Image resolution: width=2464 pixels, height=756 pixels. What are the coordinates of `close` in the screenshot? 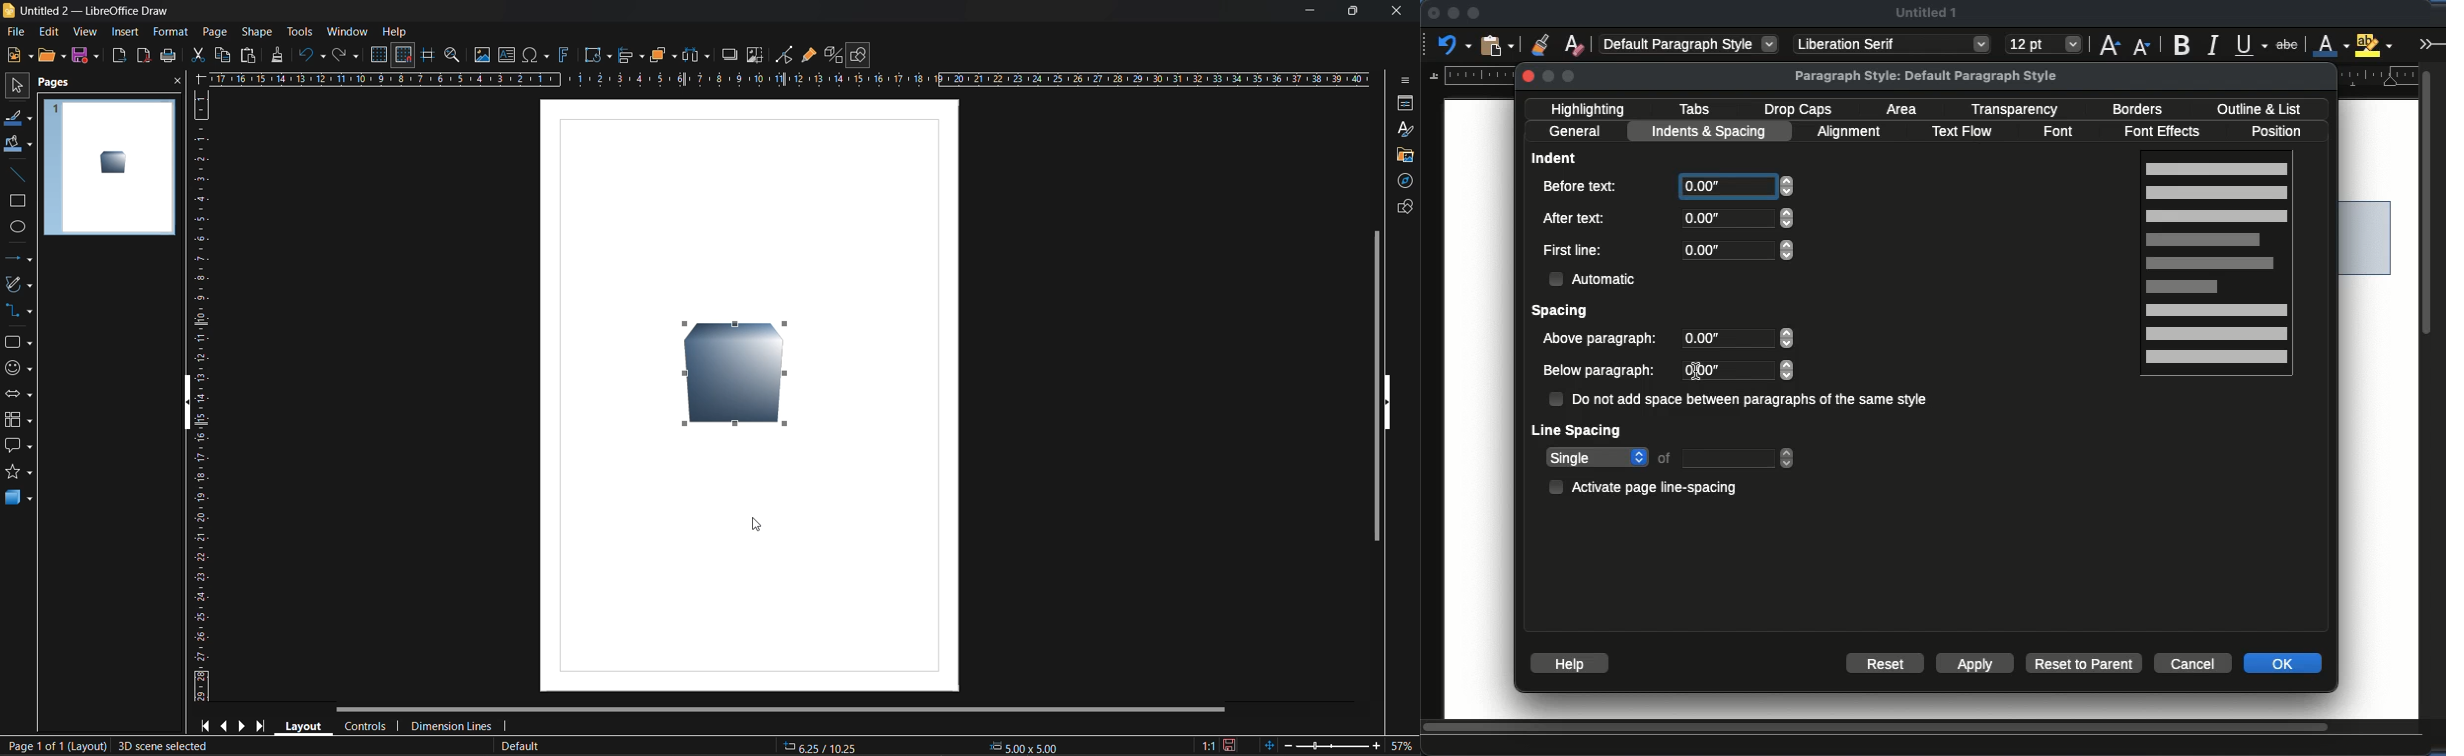 It's located at (1432, 14).